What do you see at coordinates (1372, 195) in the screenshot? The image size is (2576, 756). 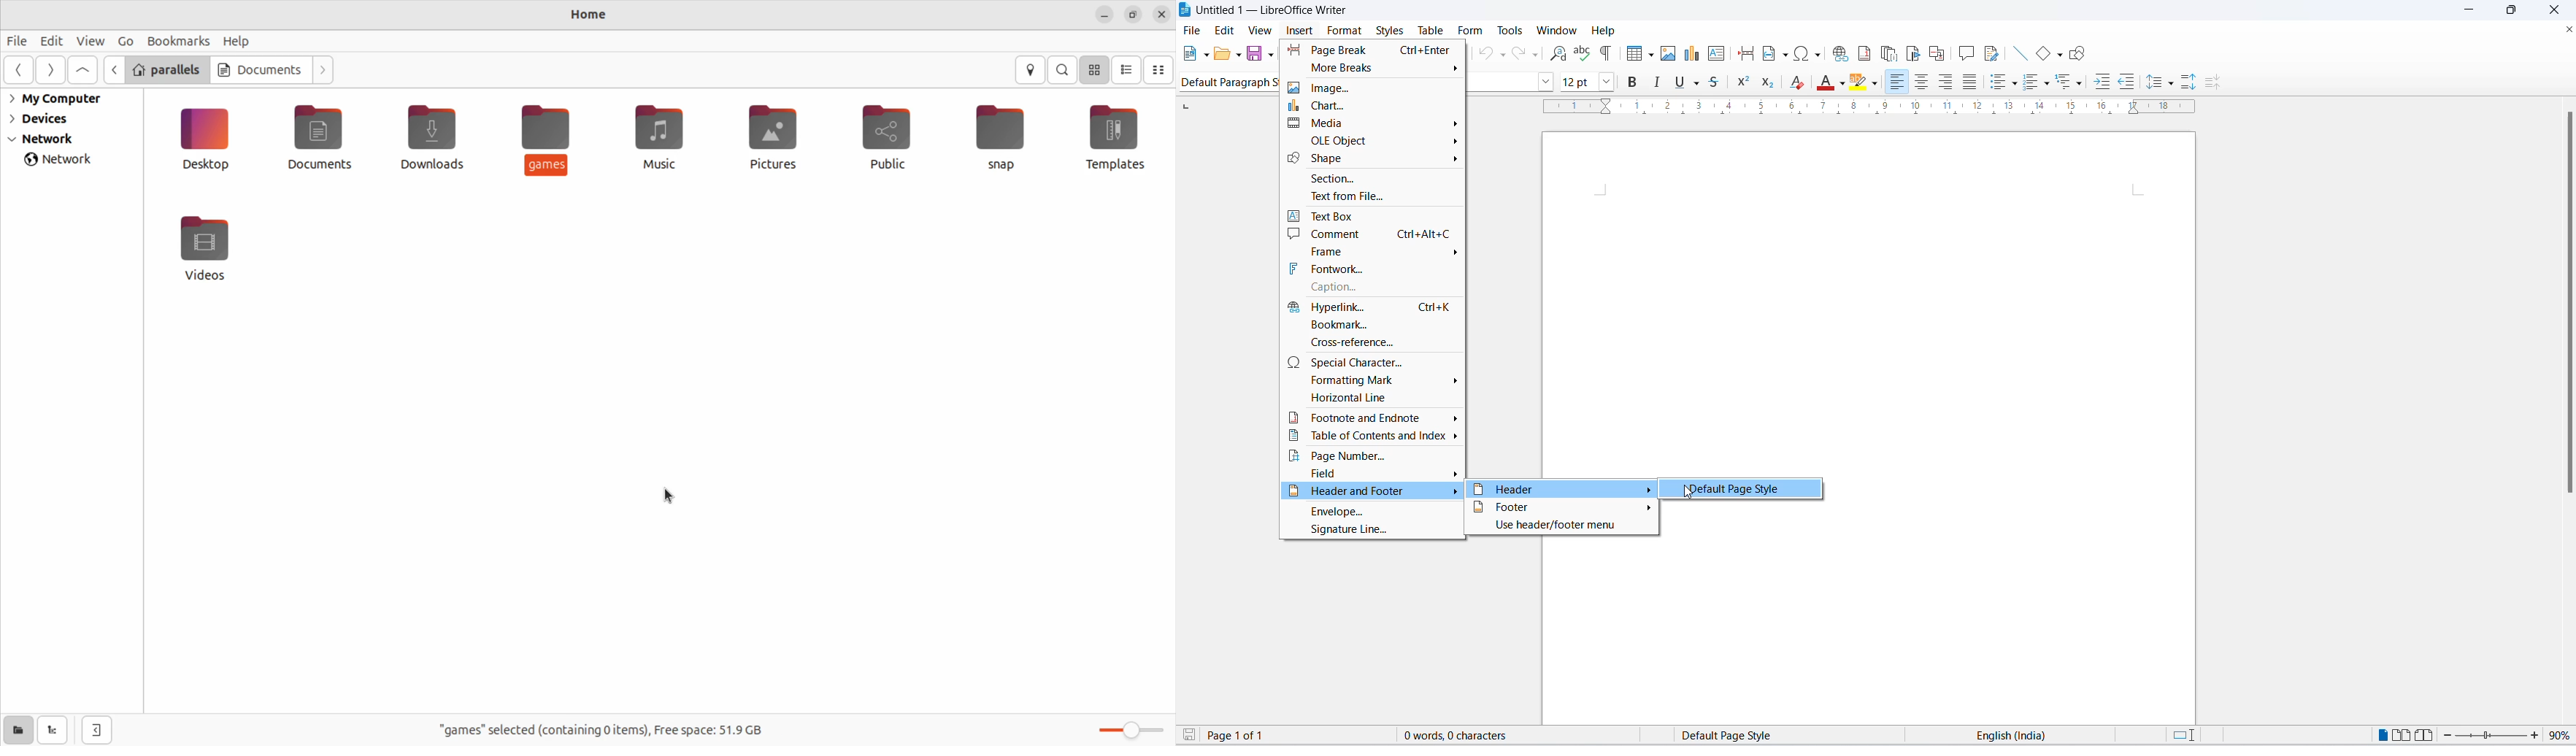 I see `TEXT FROM FILE` at bounding box center [1372, 195].